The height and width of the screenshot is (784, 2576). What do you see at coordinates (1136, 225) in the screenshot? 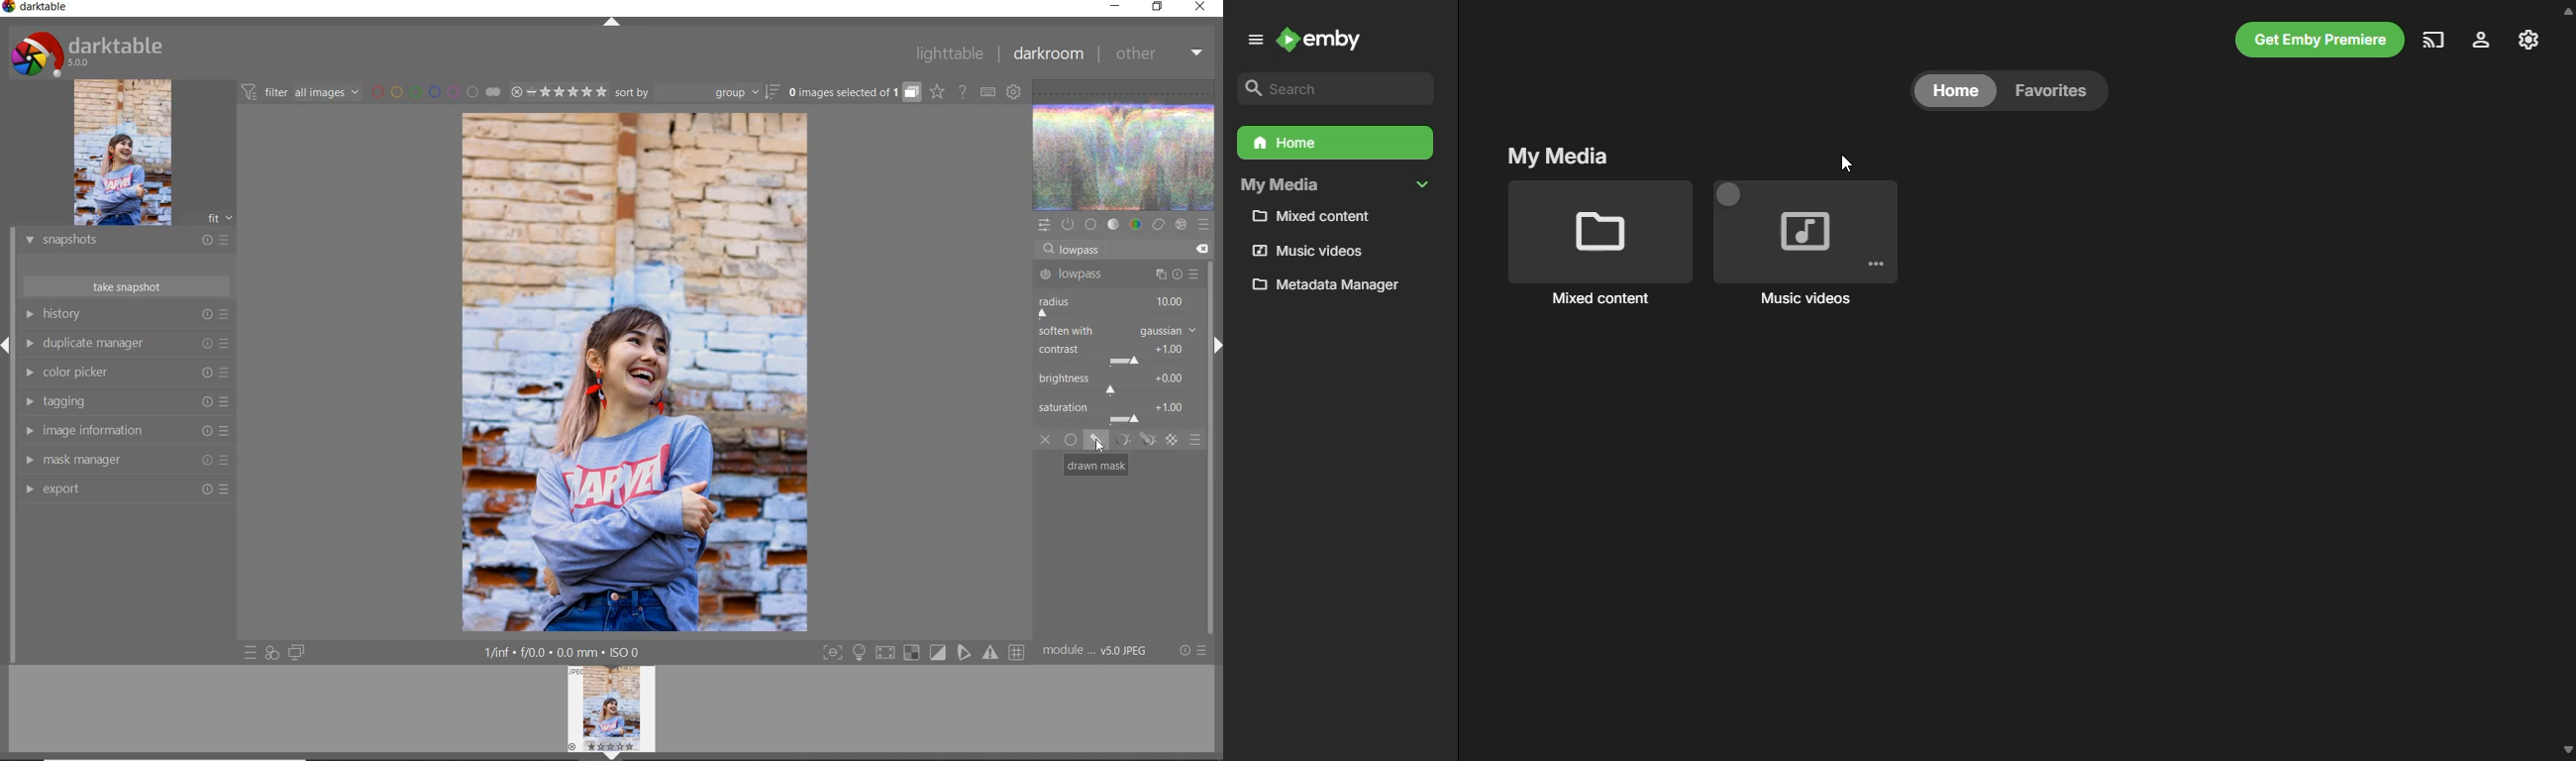
I see `color` at bounding box center [1136, 225].